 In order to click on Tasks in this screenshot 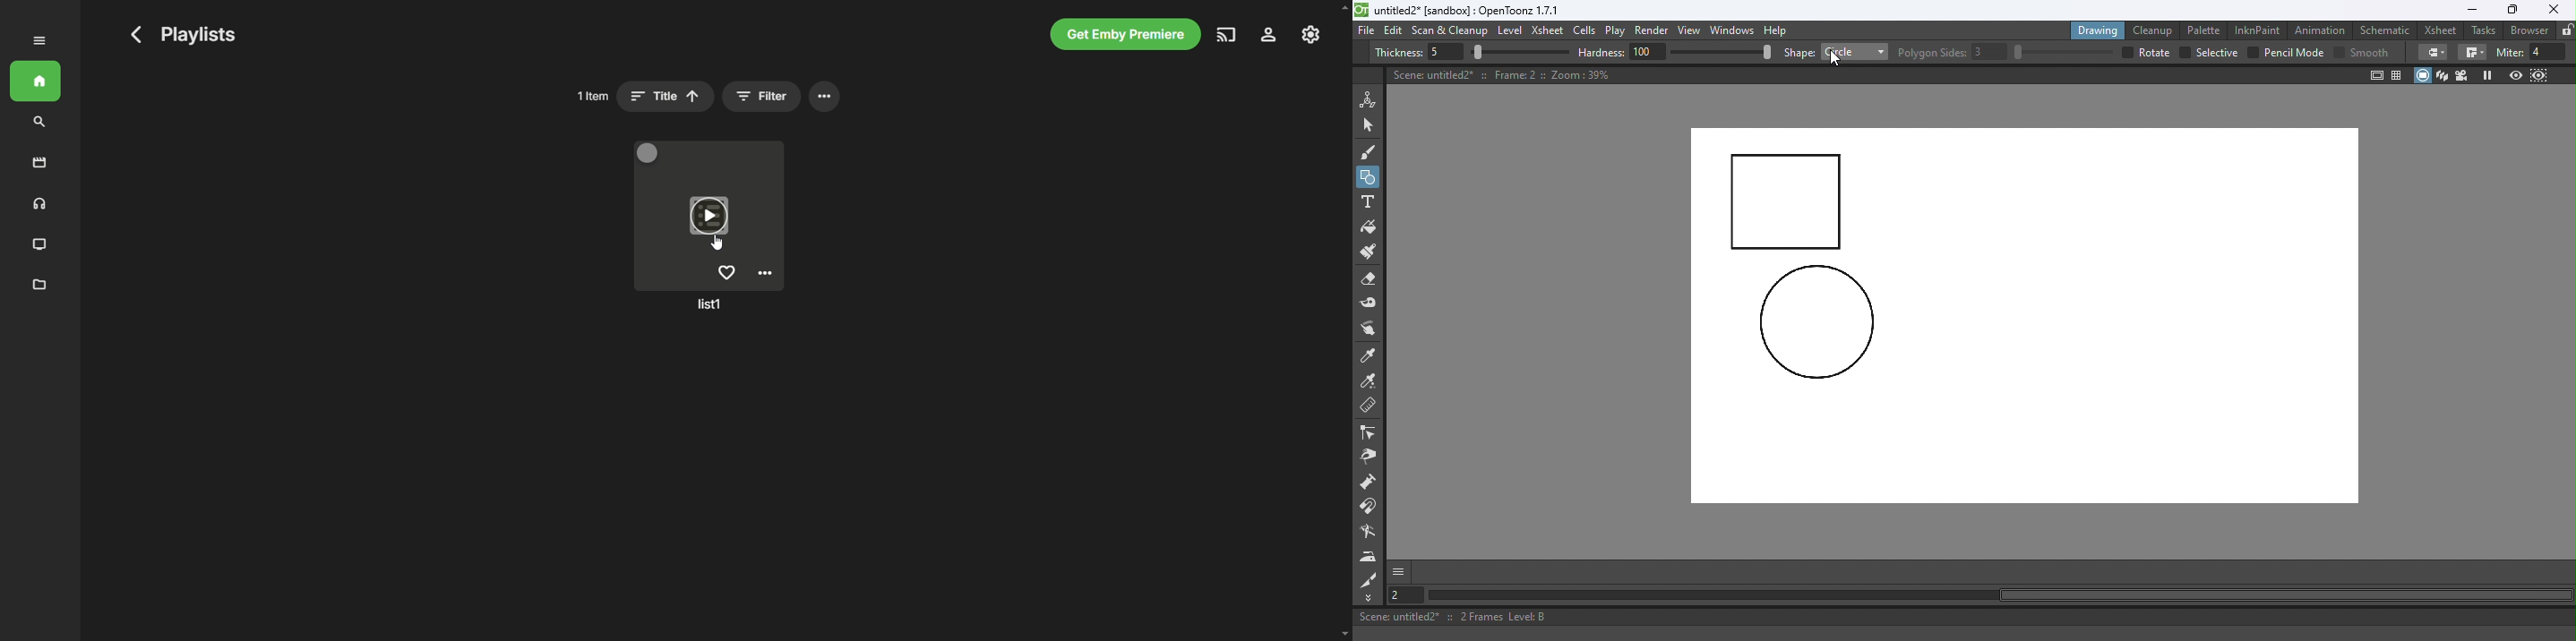, I will do `click(2485, 30)`.